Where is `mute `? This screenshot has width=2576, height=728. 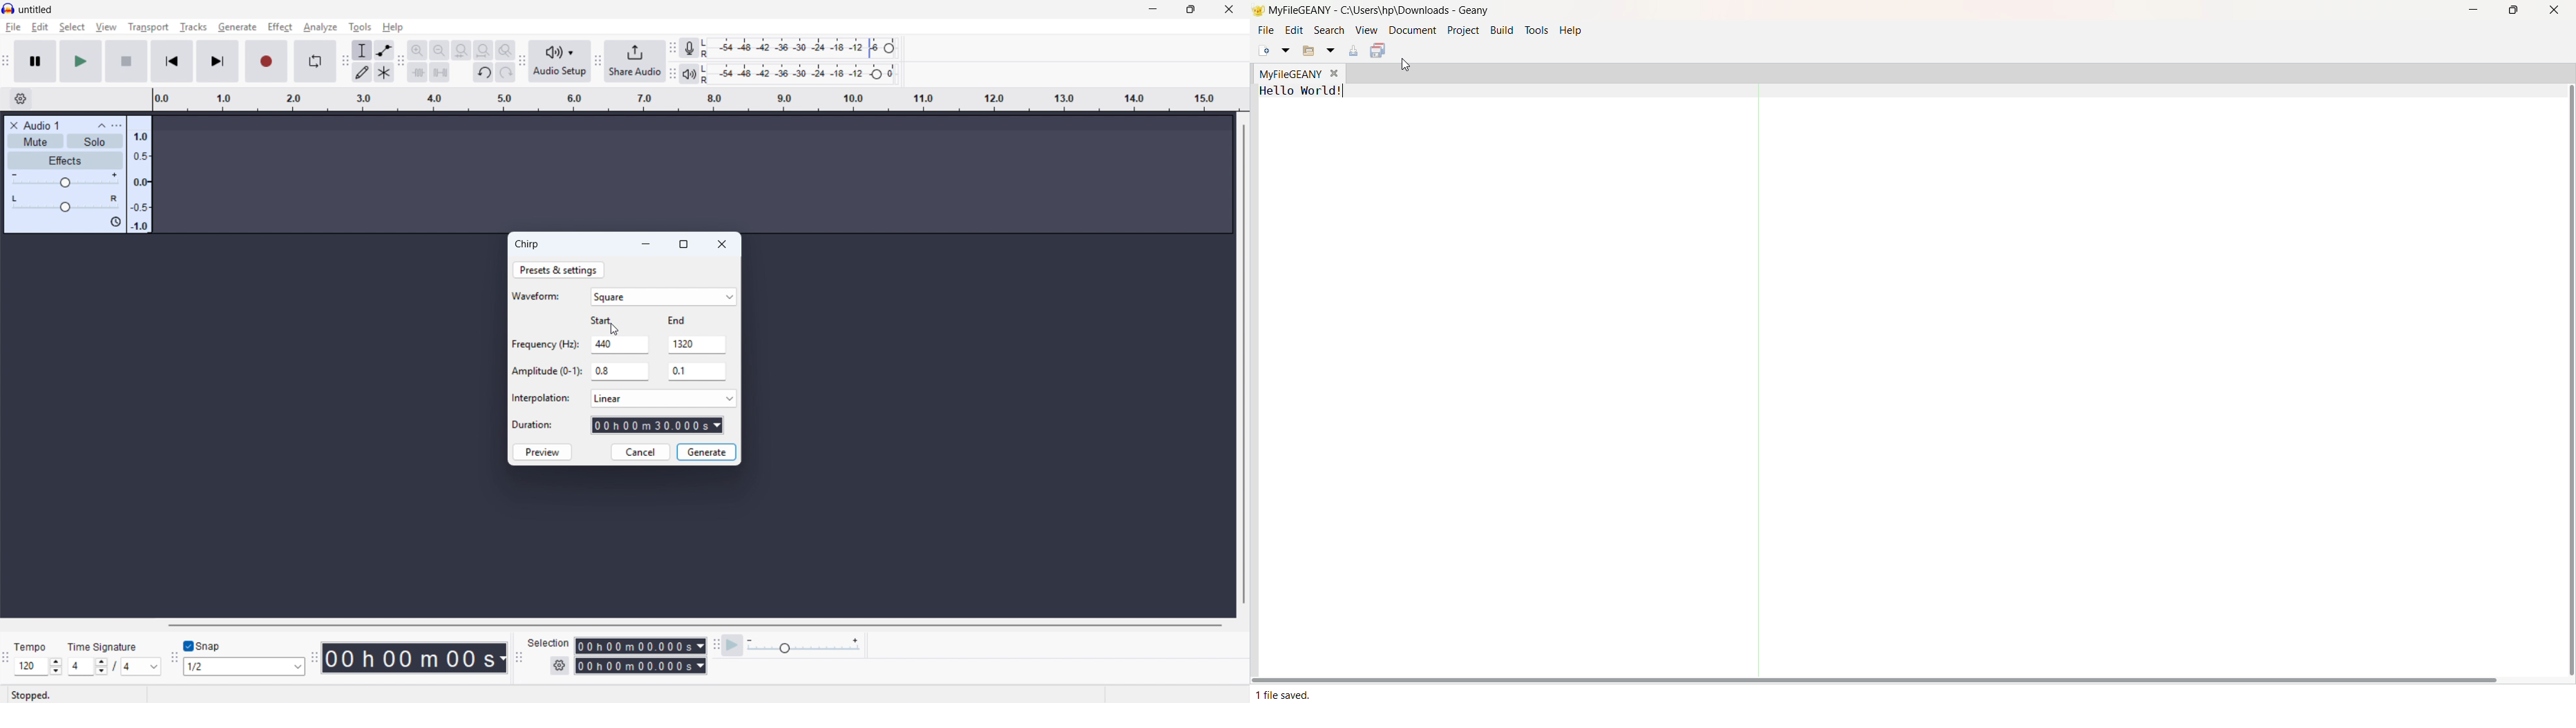
mute  is located at coordinates (35, 141).